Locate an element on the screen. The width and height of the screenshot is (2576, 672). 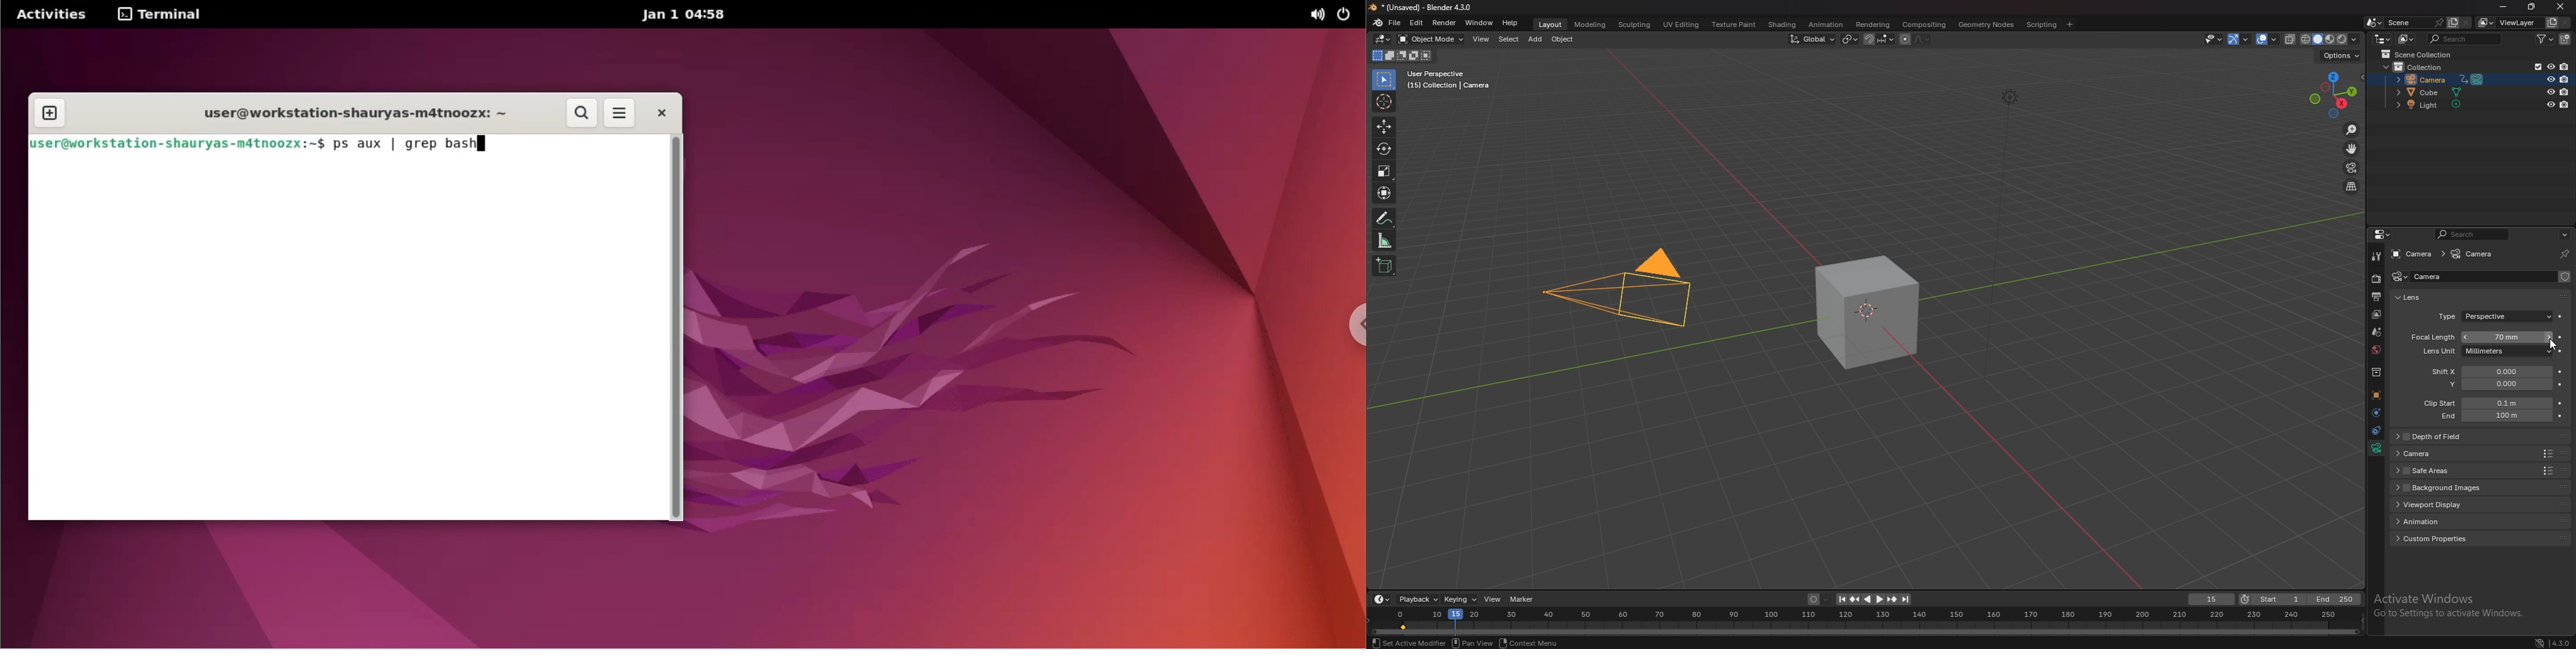
custom properties is located at coordinates (2441, 537).